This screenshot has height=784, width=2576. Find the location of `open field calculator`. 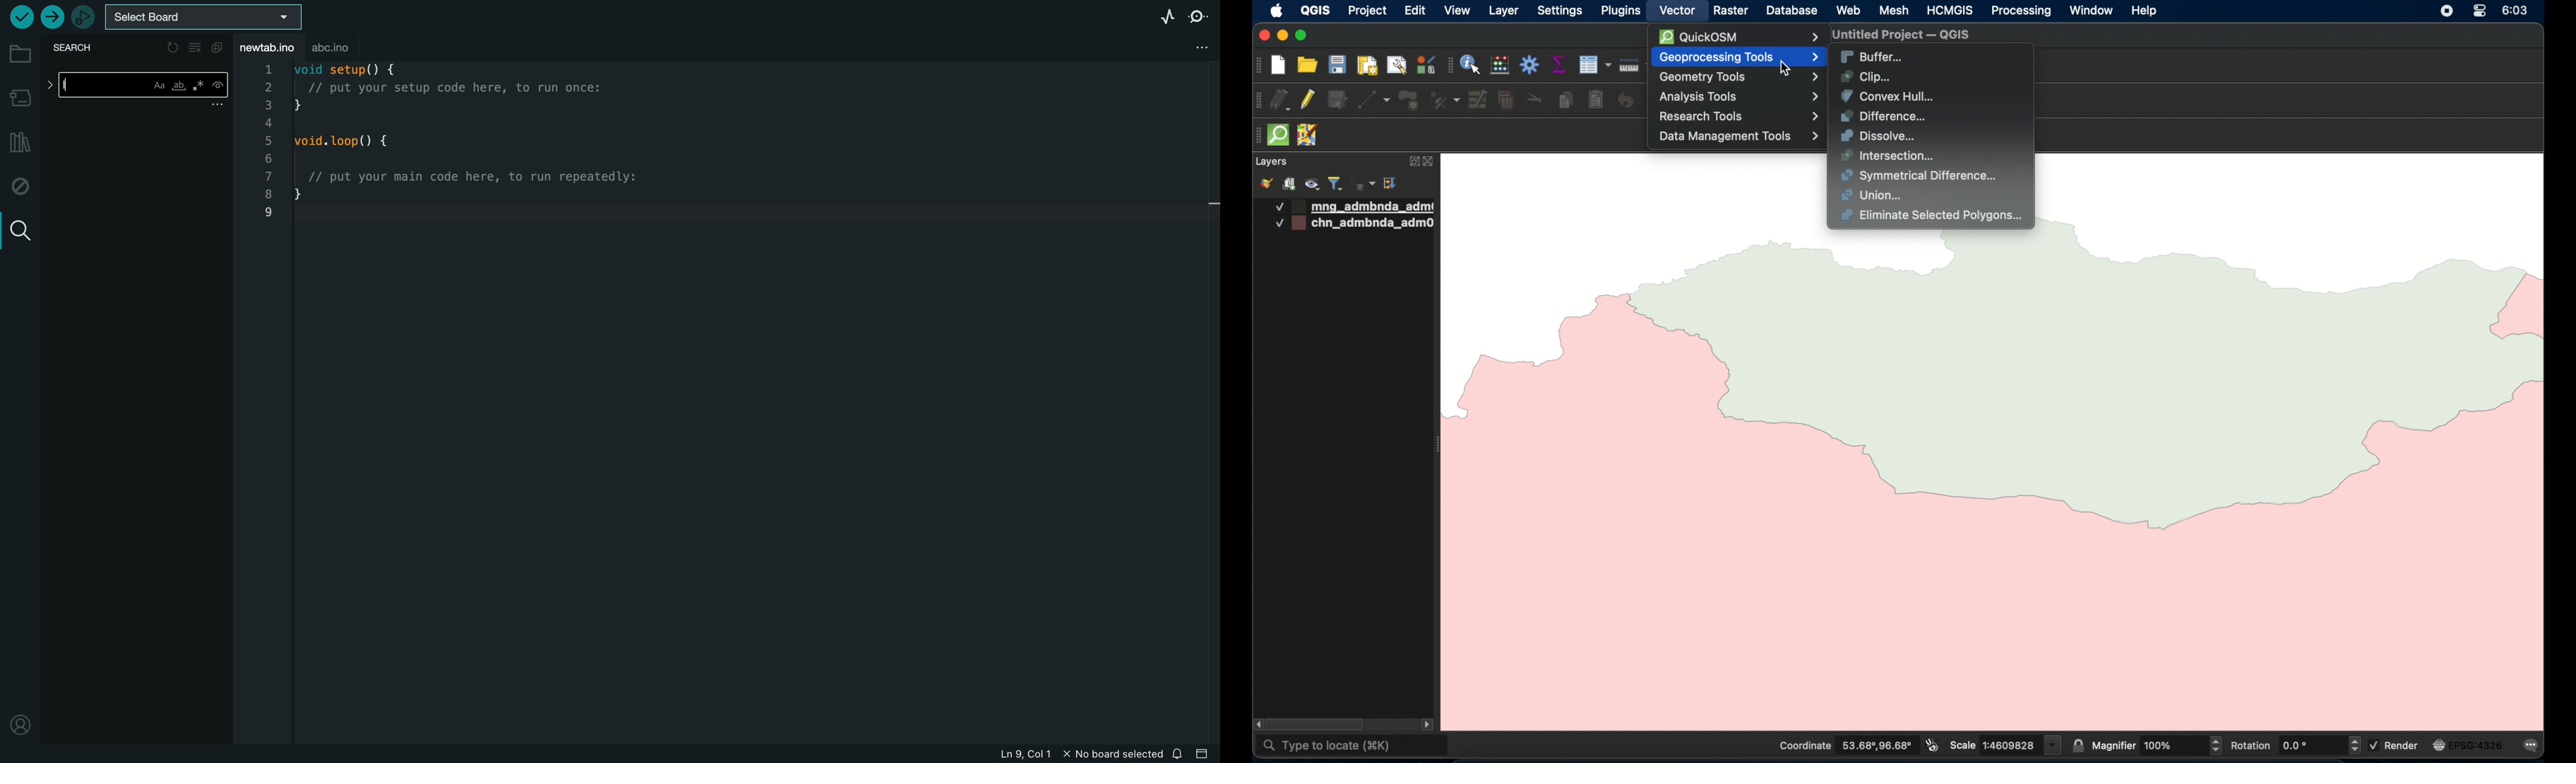

open field calculator is located at coordinates (1501, 66).